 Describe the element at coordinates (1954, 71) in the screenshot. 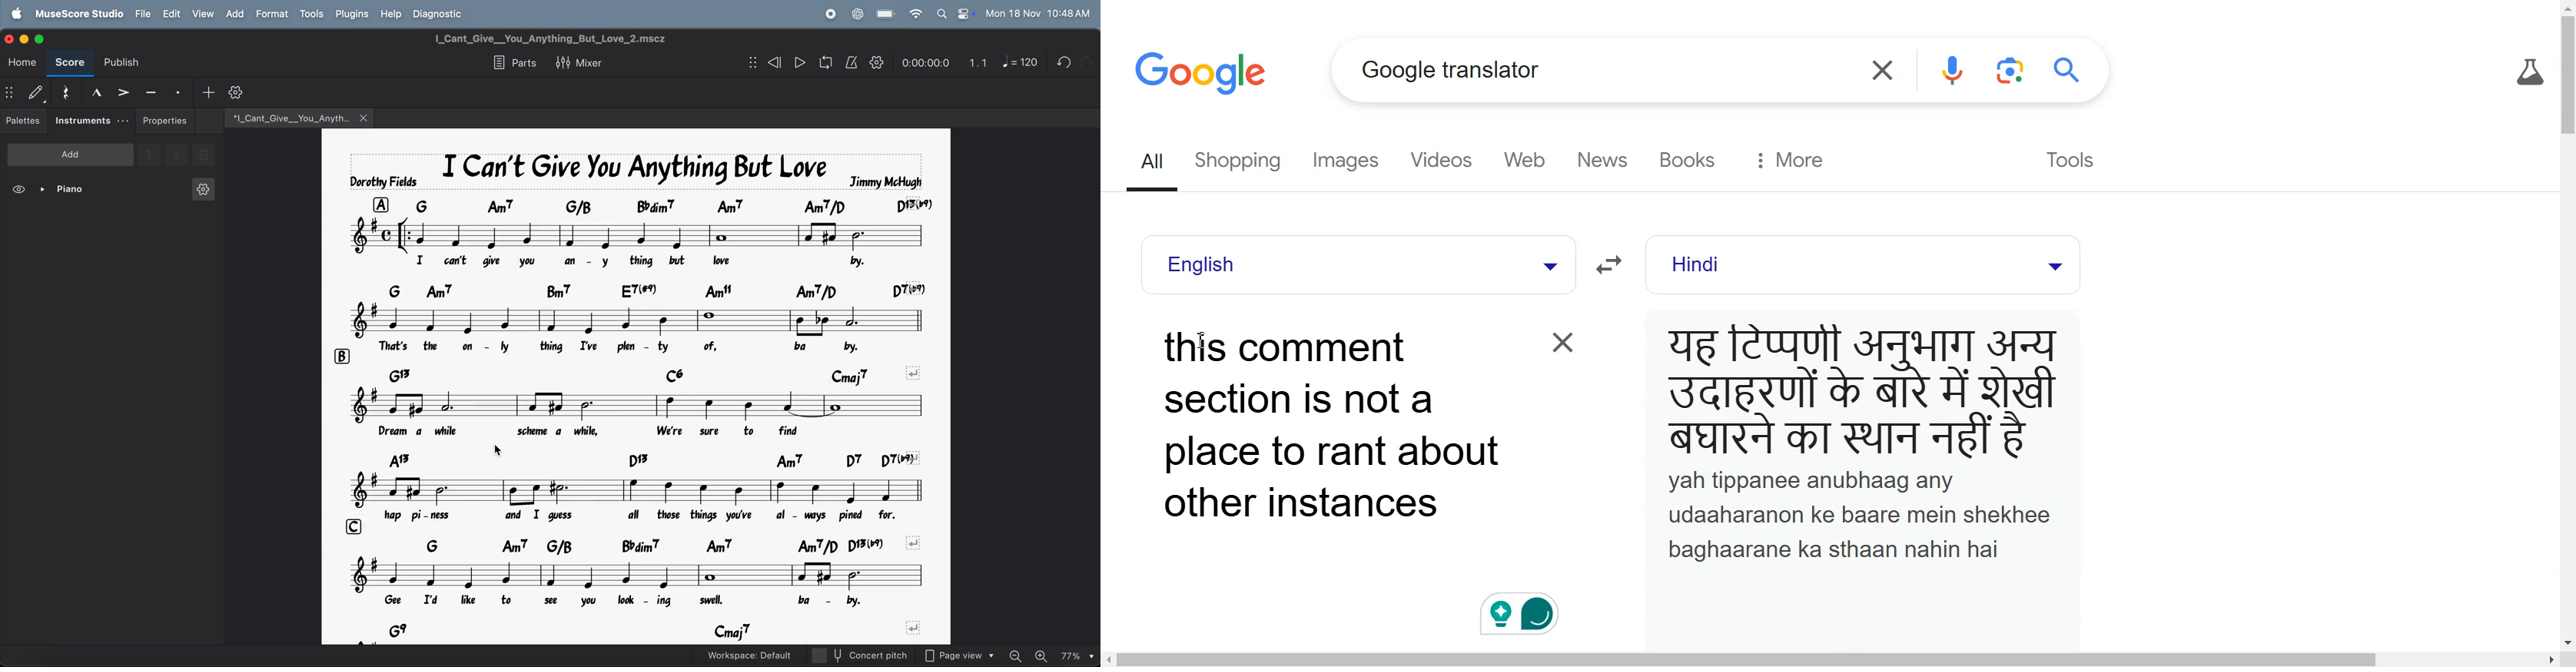

I see `Search by voice` at that location.